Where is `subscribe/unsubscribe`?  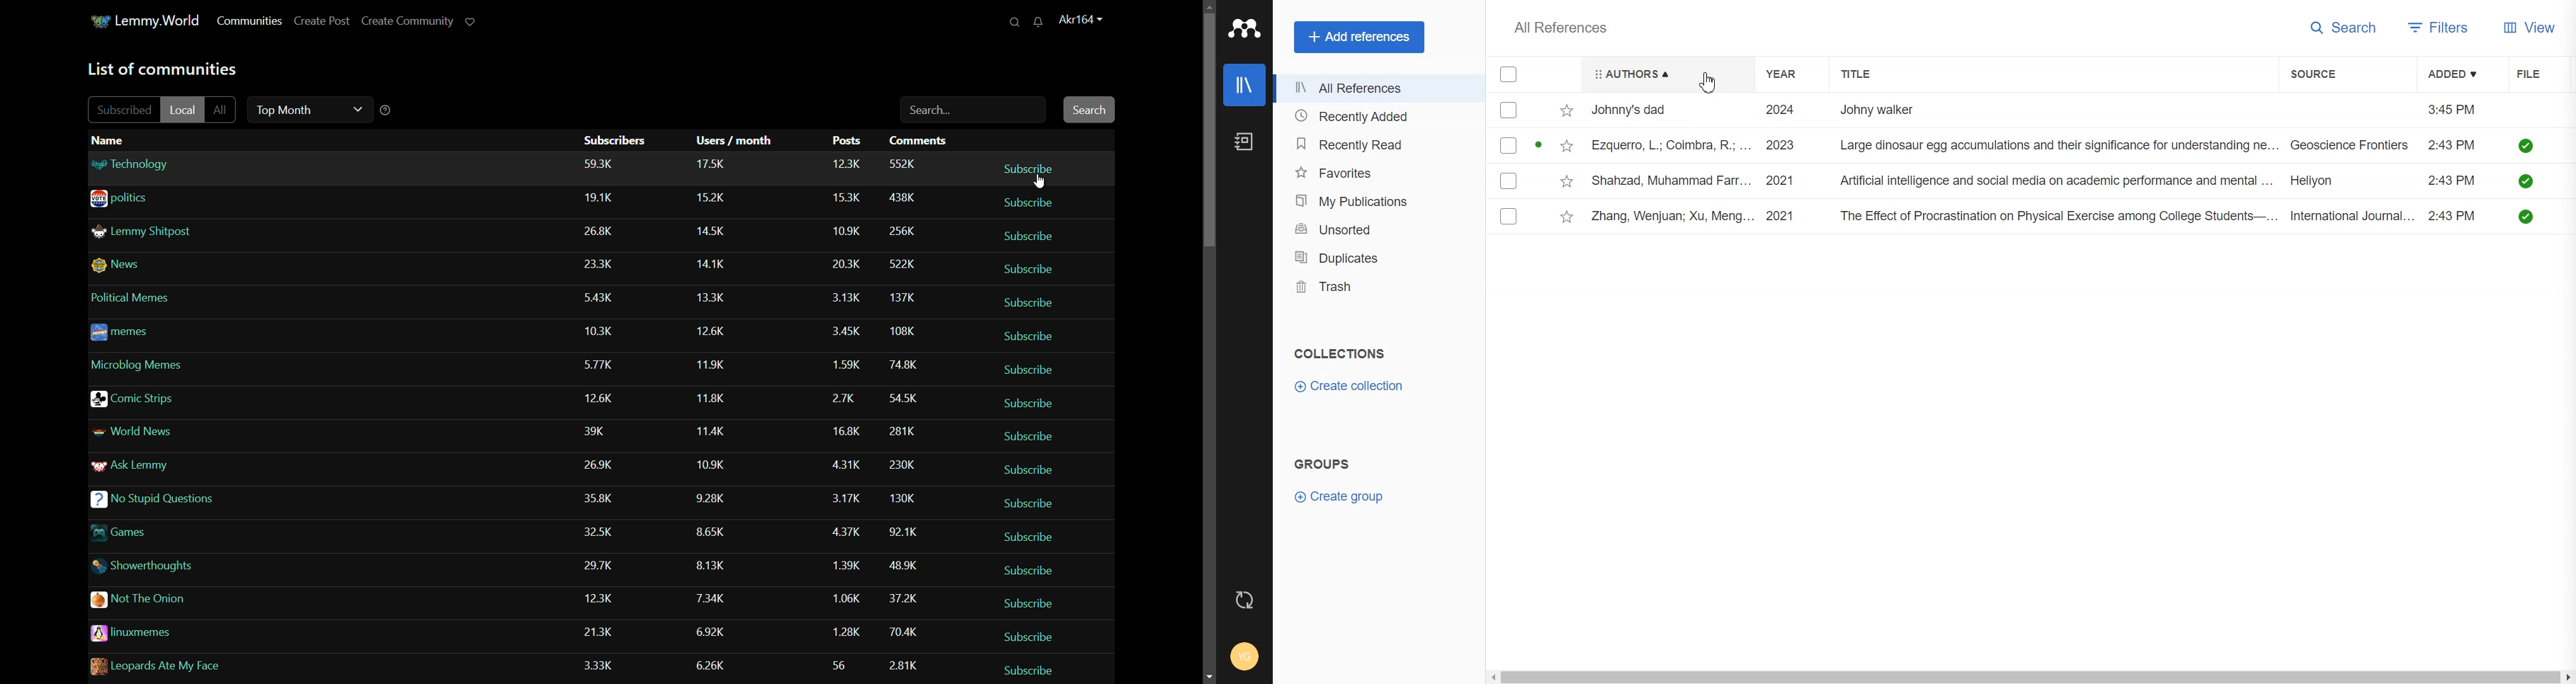 subscribe/unsubscribe is located at coordinates (1030, 234).